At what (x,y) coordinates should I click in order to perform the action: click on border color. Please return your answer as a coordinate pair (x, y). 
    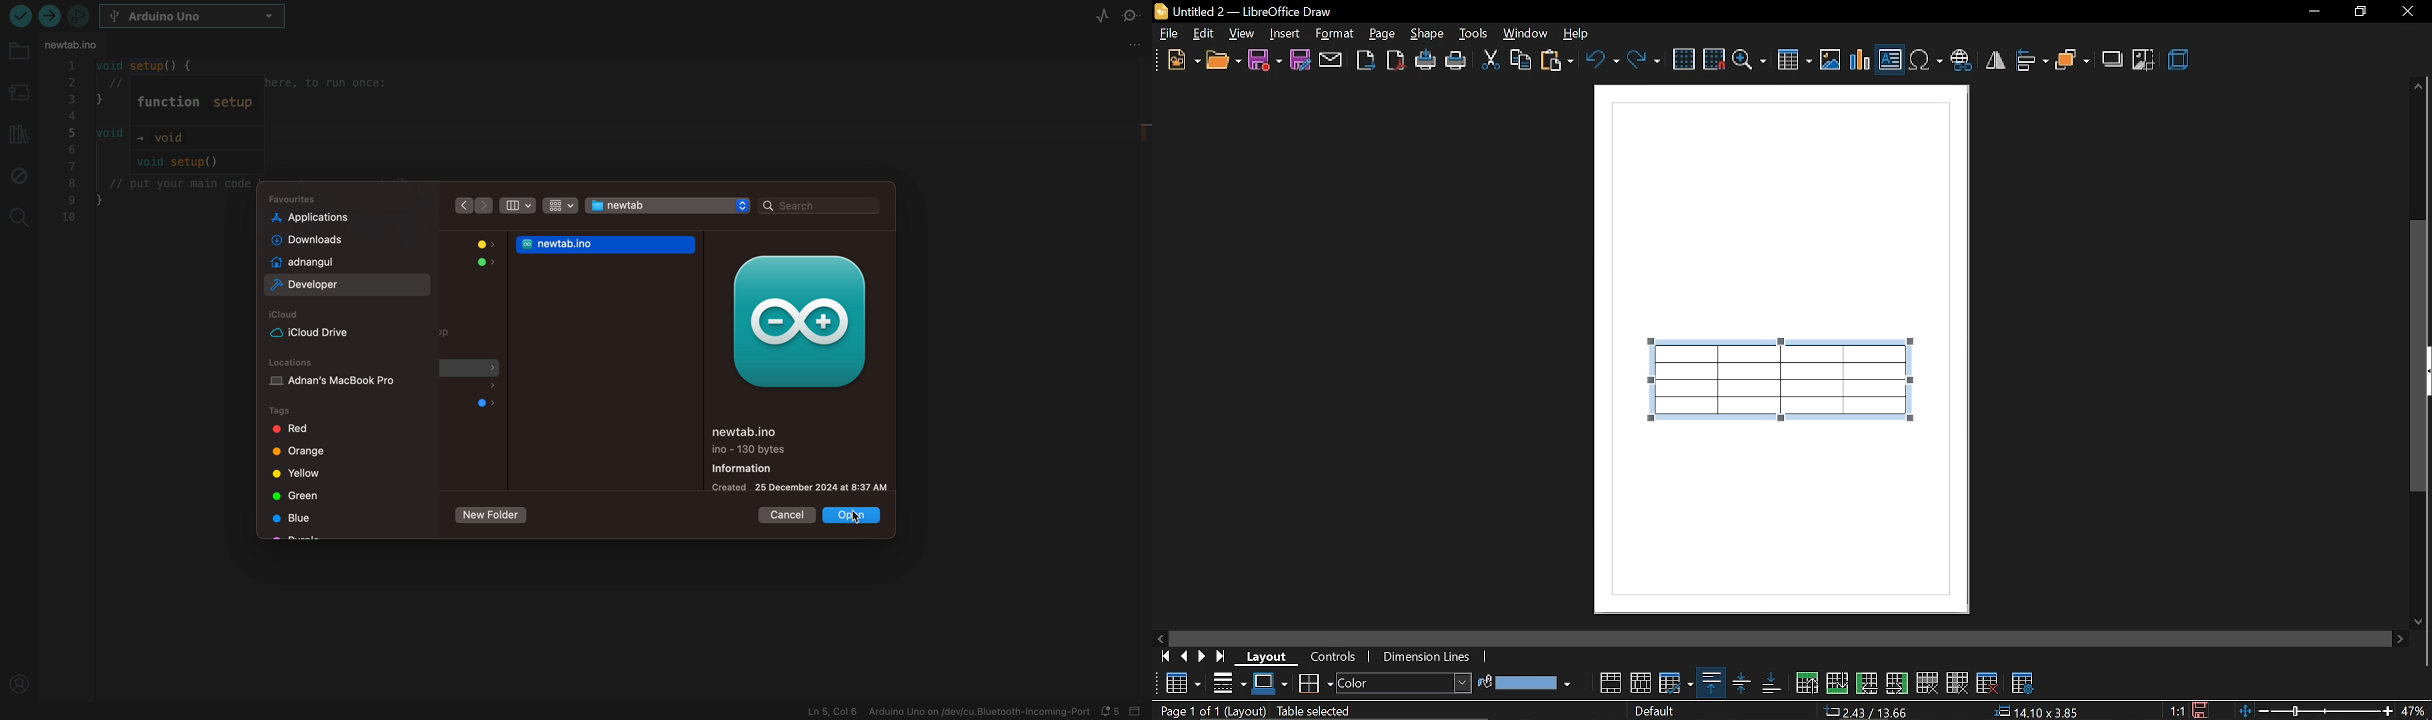
    Looking at the image, I should click on (1270, 683).